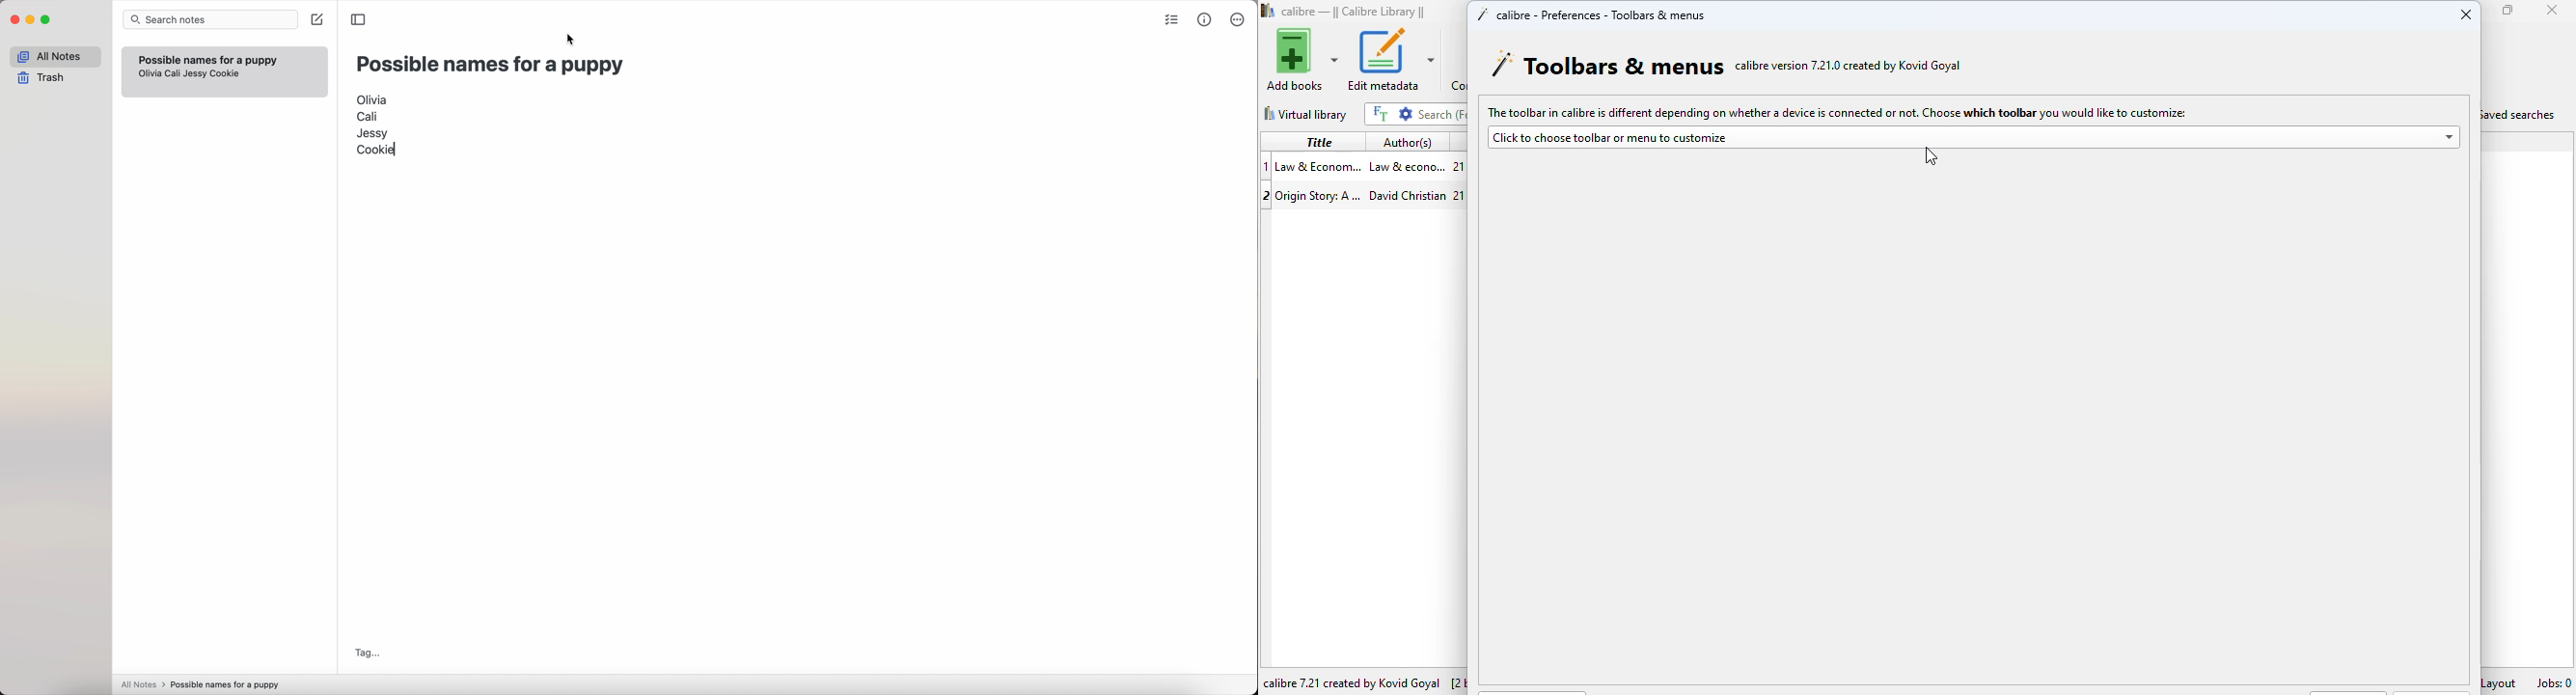 The image size is (2576, 700). I want to click on Cali, so click(368, 115).